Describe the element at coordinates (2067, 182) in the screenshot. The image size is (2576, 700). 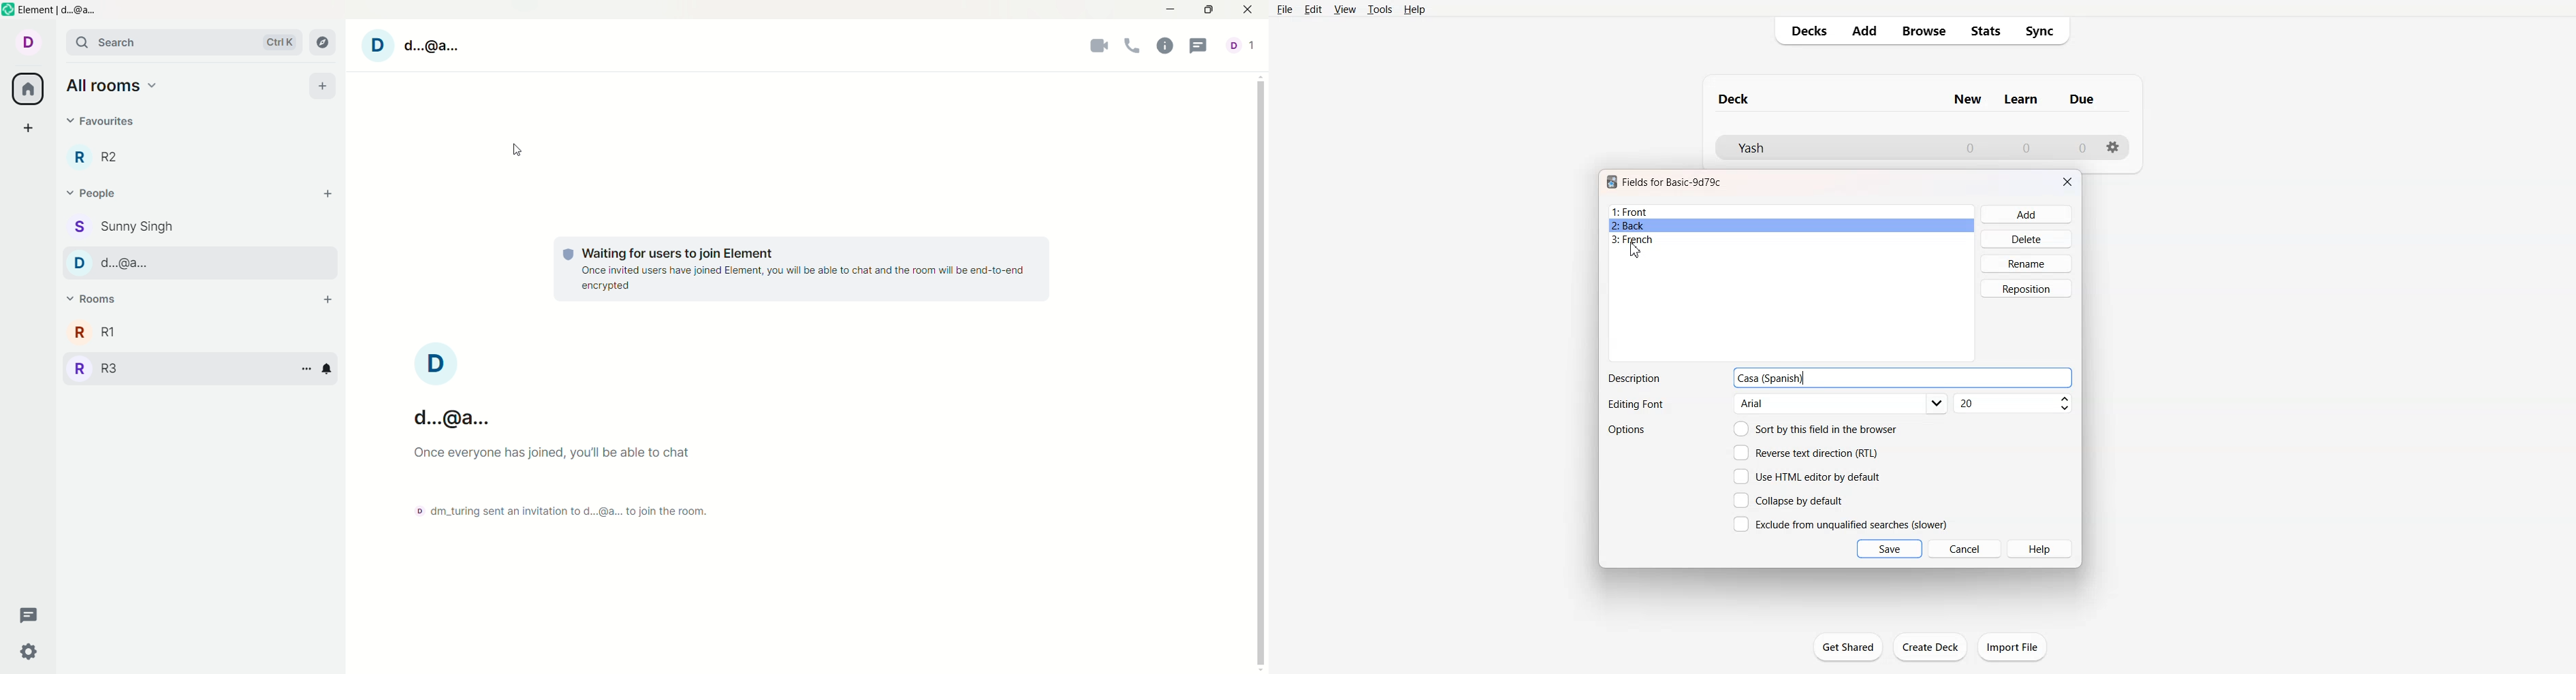
I see `Close` at that location.